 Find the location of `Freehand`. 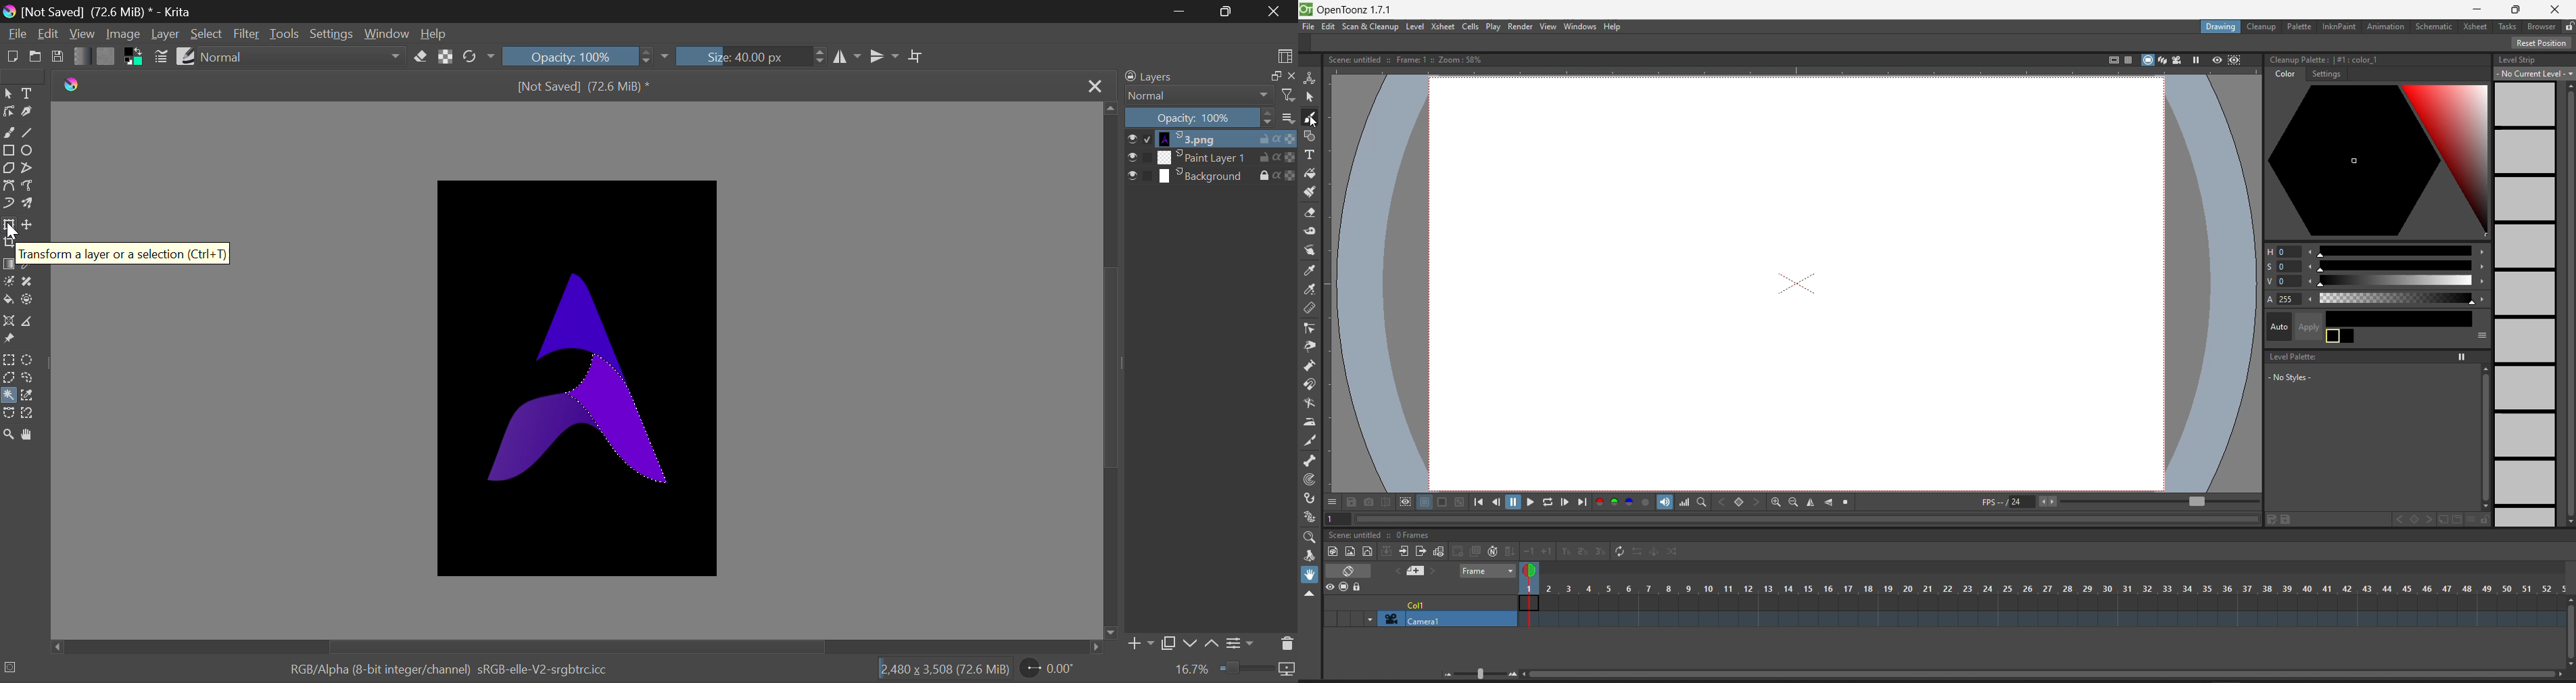

Freehand is located at coordinates (9, 131).